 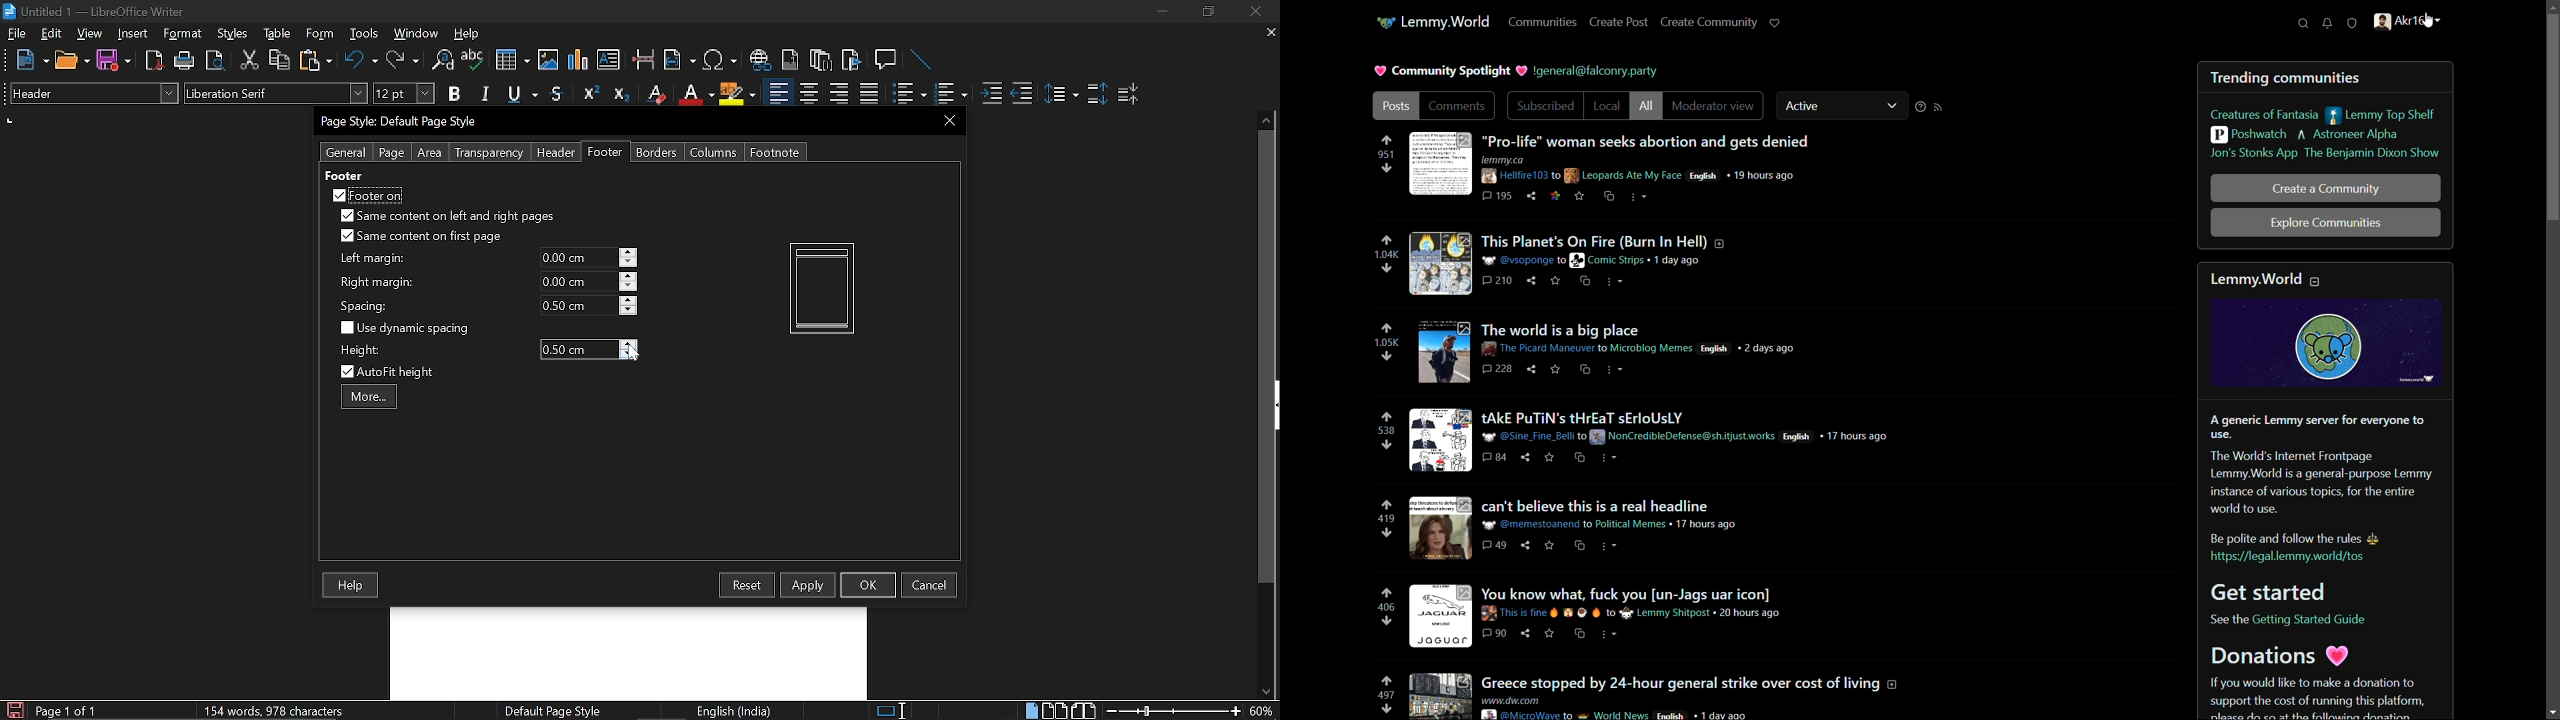 I want to click on community spotlight, so click(x=1453, y=71).